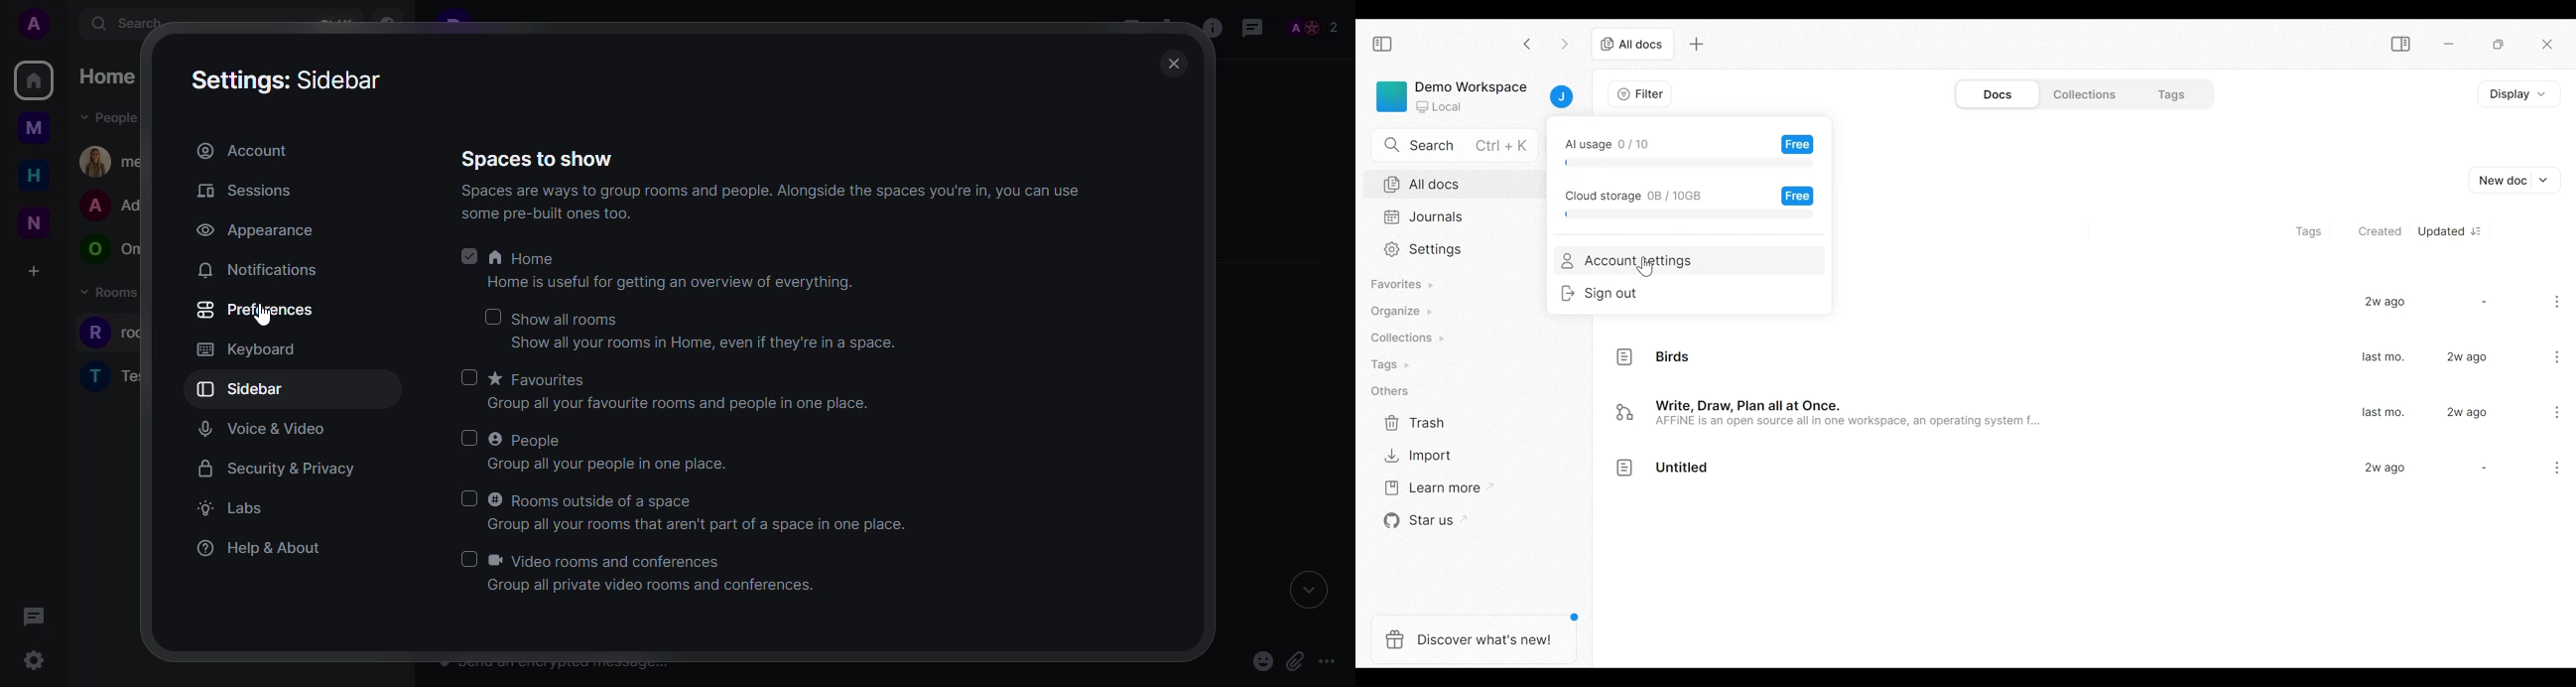  Describe the element at coordinates (540, 378) in the screenshot. I see `favorites` at that location.